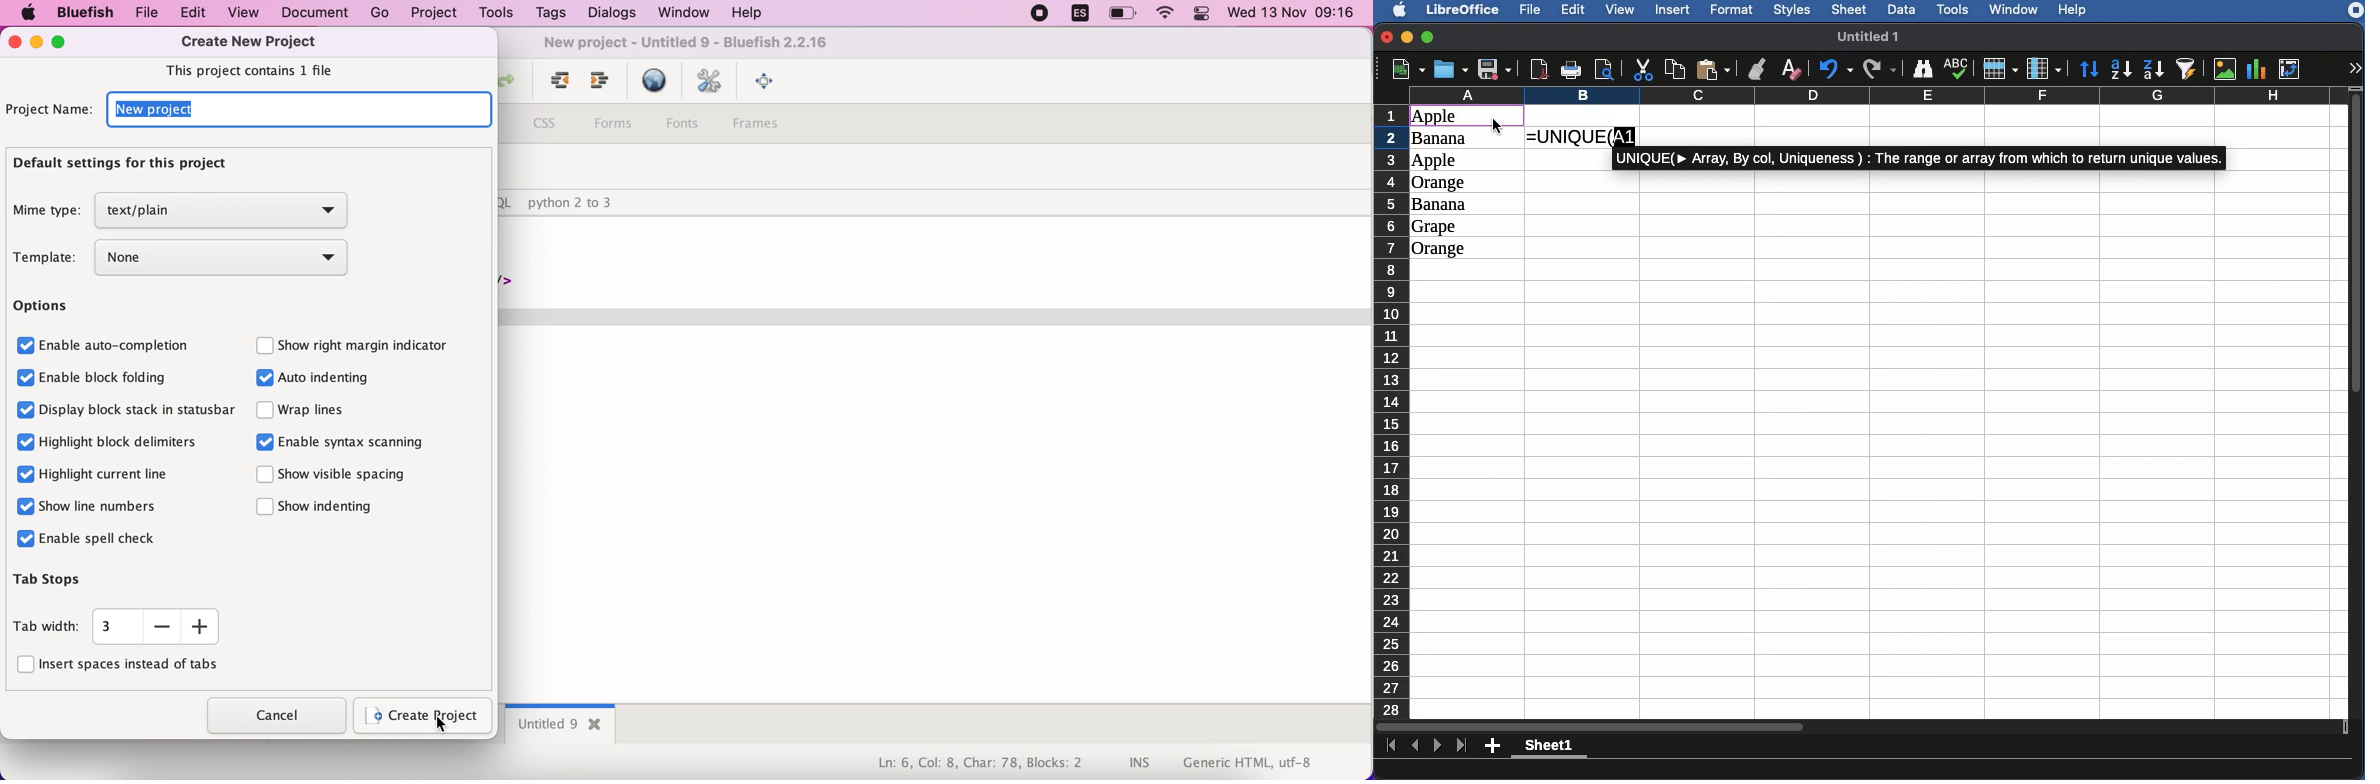 The image size is (2380, 784). Describe the element at coordinates (1392, 408) in the screenshot. I see `Rows` at that location.